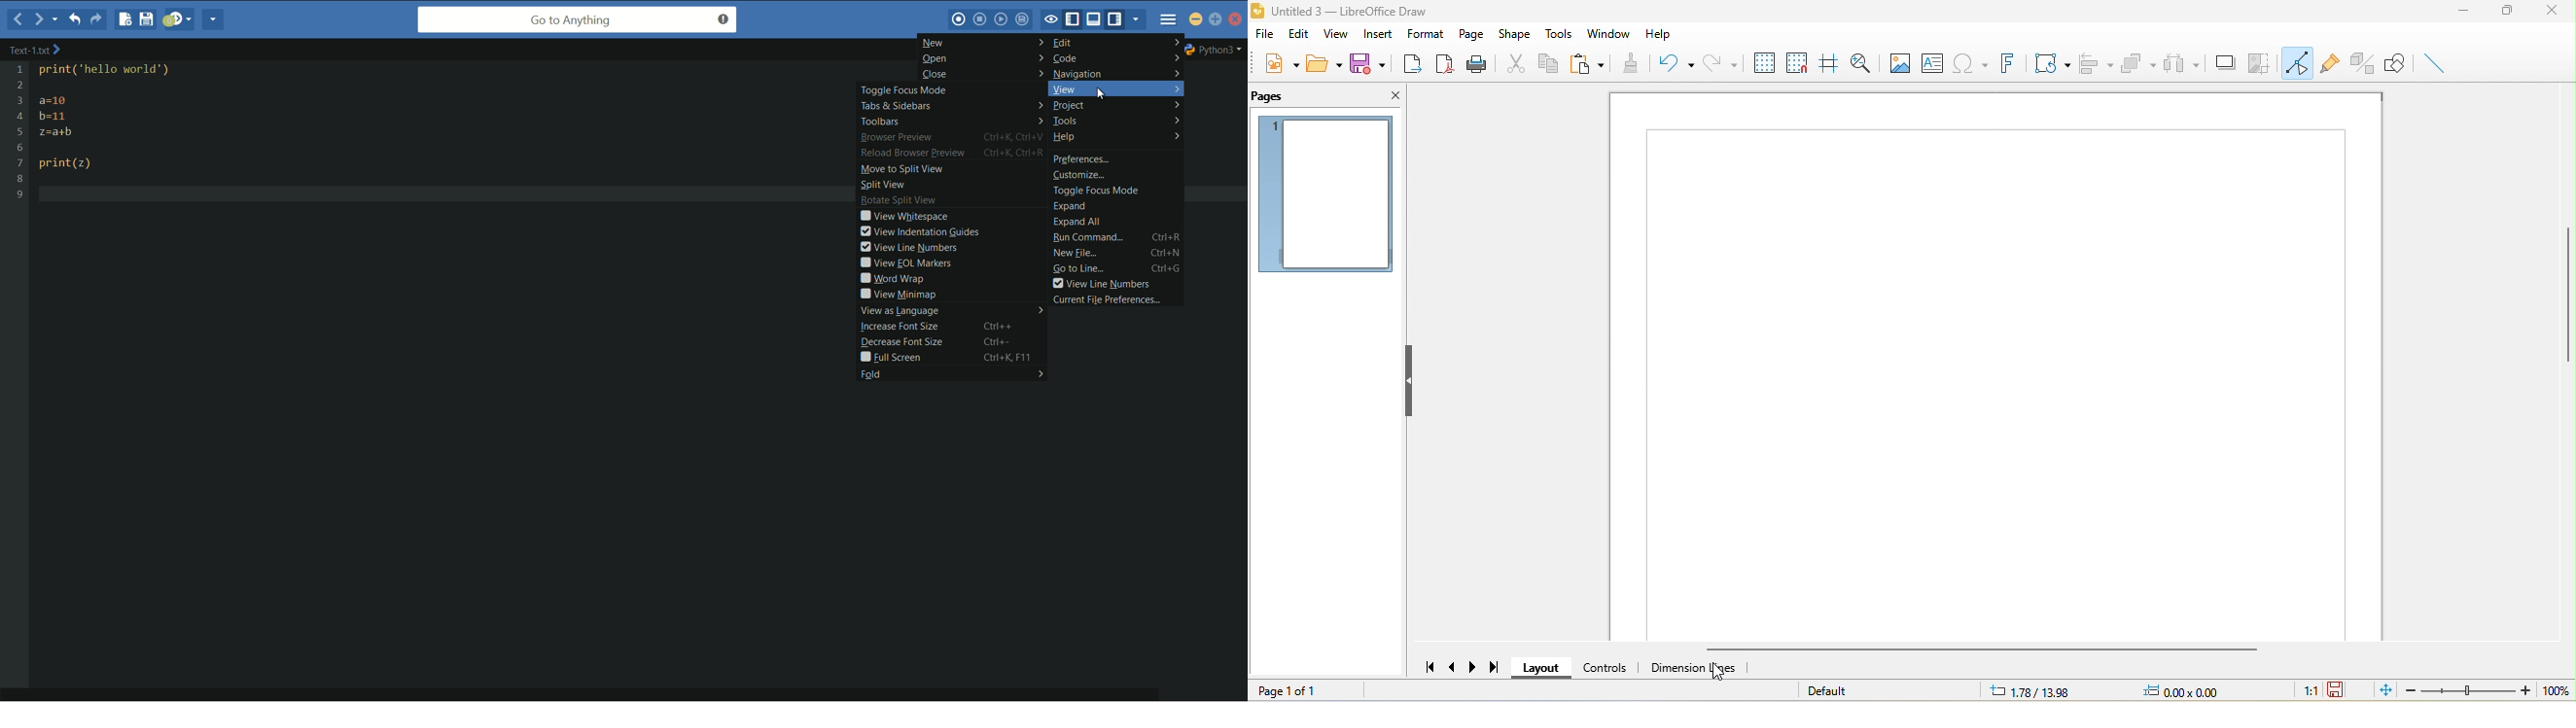  I want to click on export, so click(1414, 64).